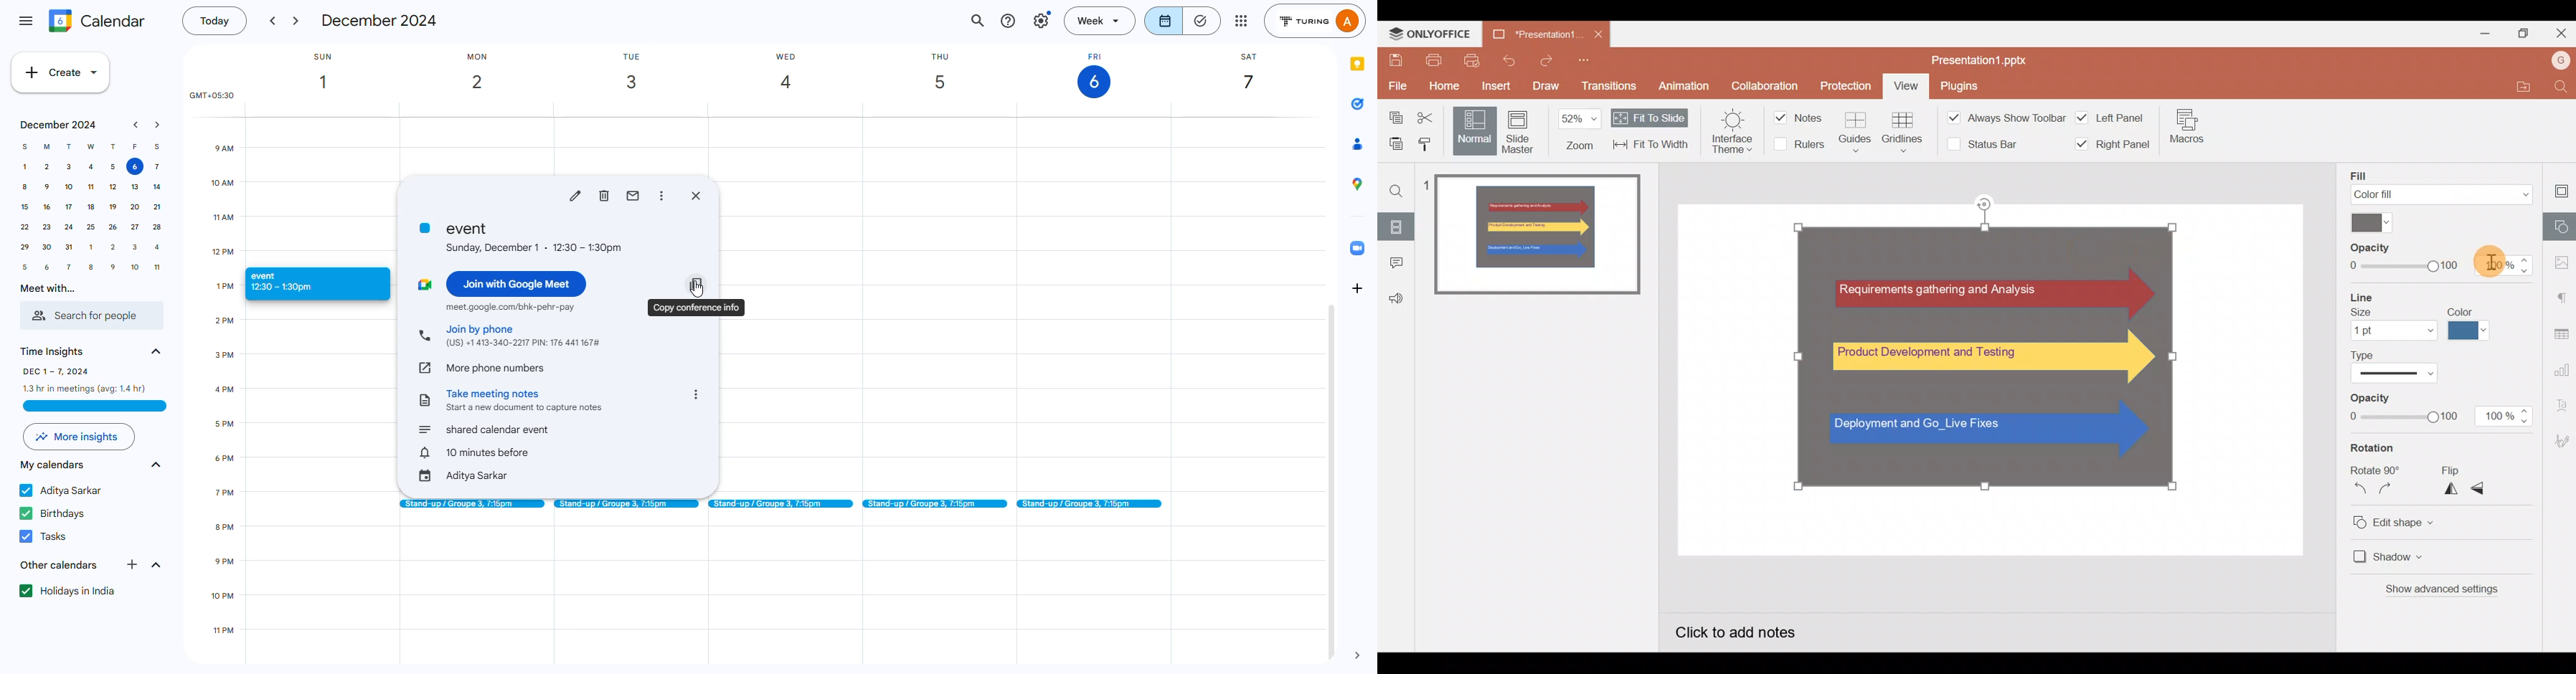  What do you see at coordinates (1184, 20) in the screenshot?
I see `view` at bounding box center [1184, 20].